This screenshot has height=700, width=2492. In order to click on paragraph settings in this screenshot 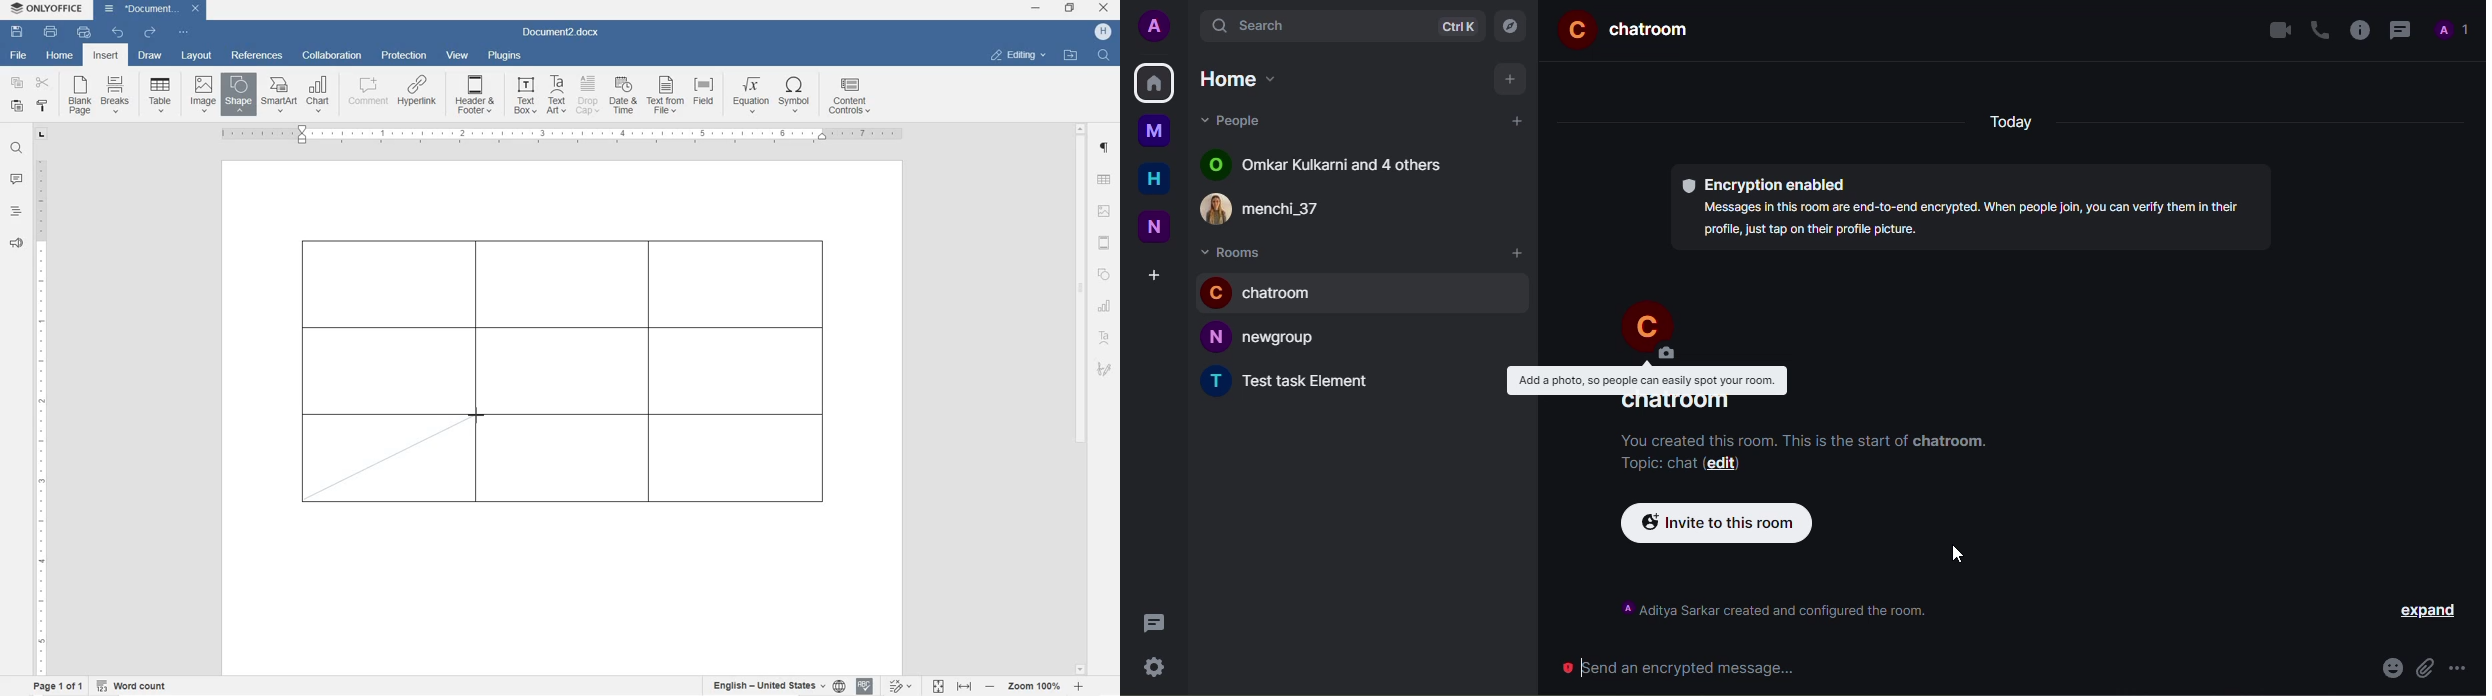, I will do `click(1105, 148)`.